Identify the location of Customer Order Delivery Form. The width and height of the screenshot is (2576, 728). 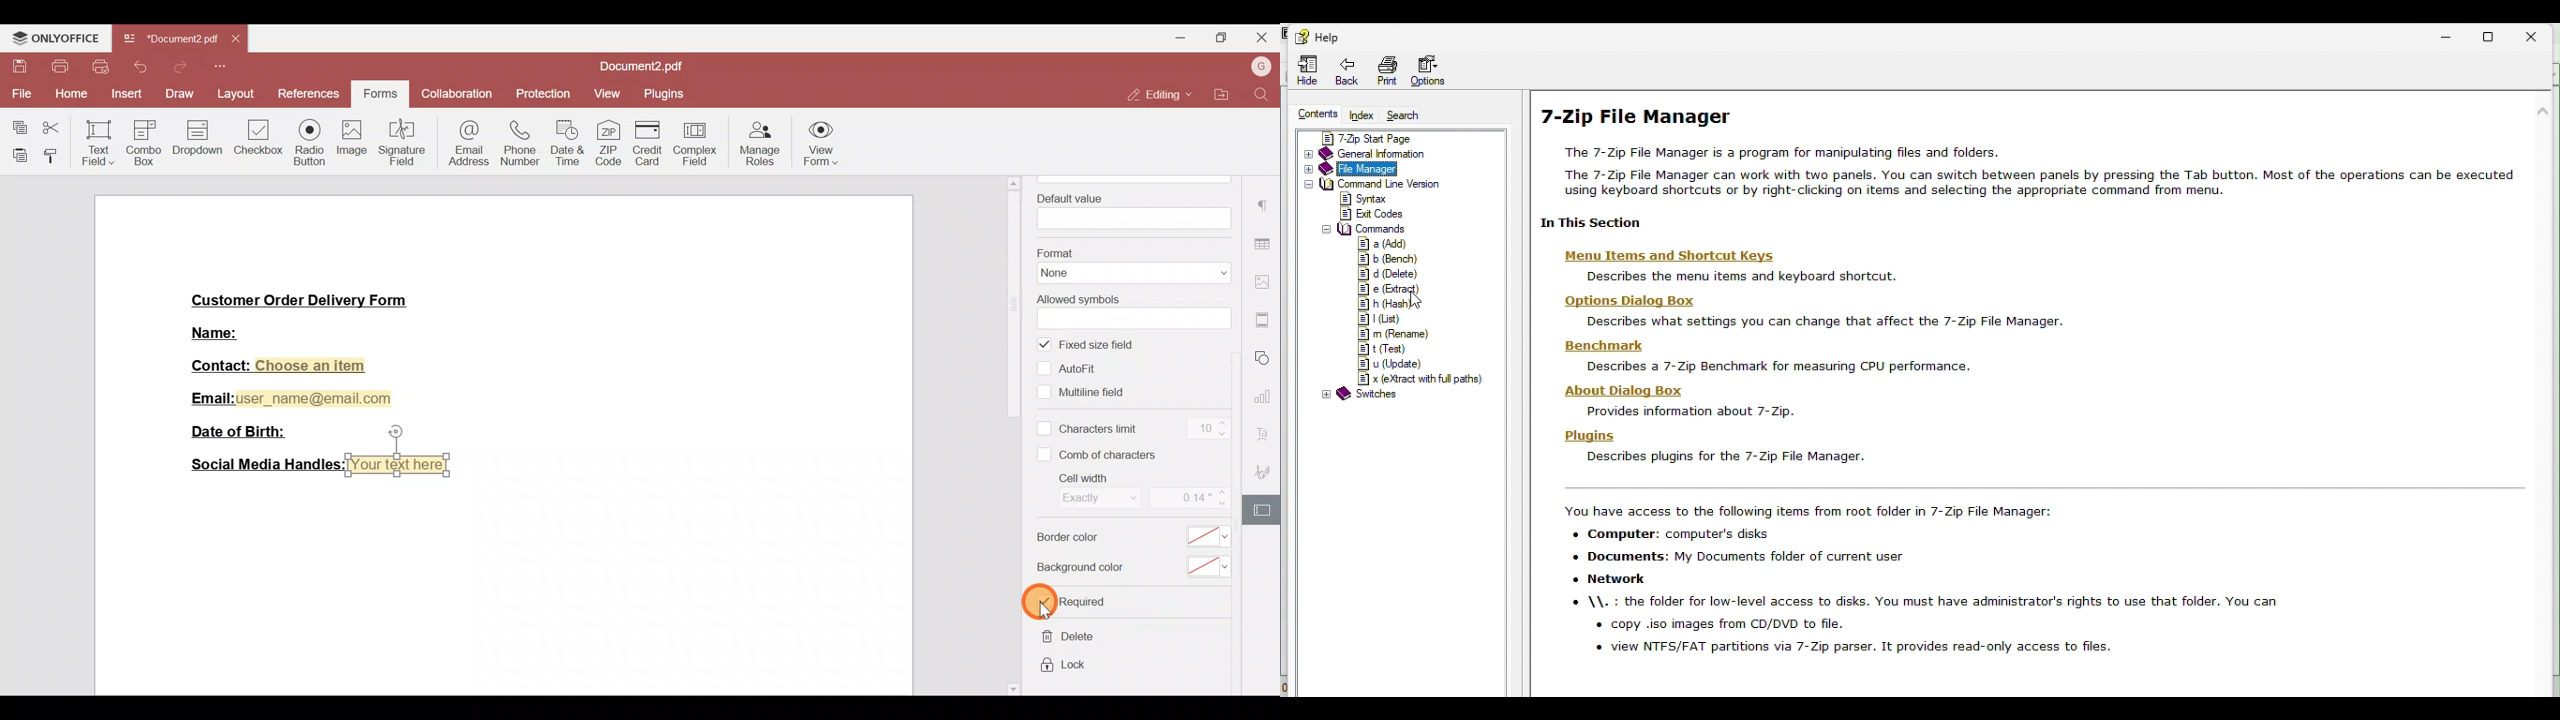
(309, 299).